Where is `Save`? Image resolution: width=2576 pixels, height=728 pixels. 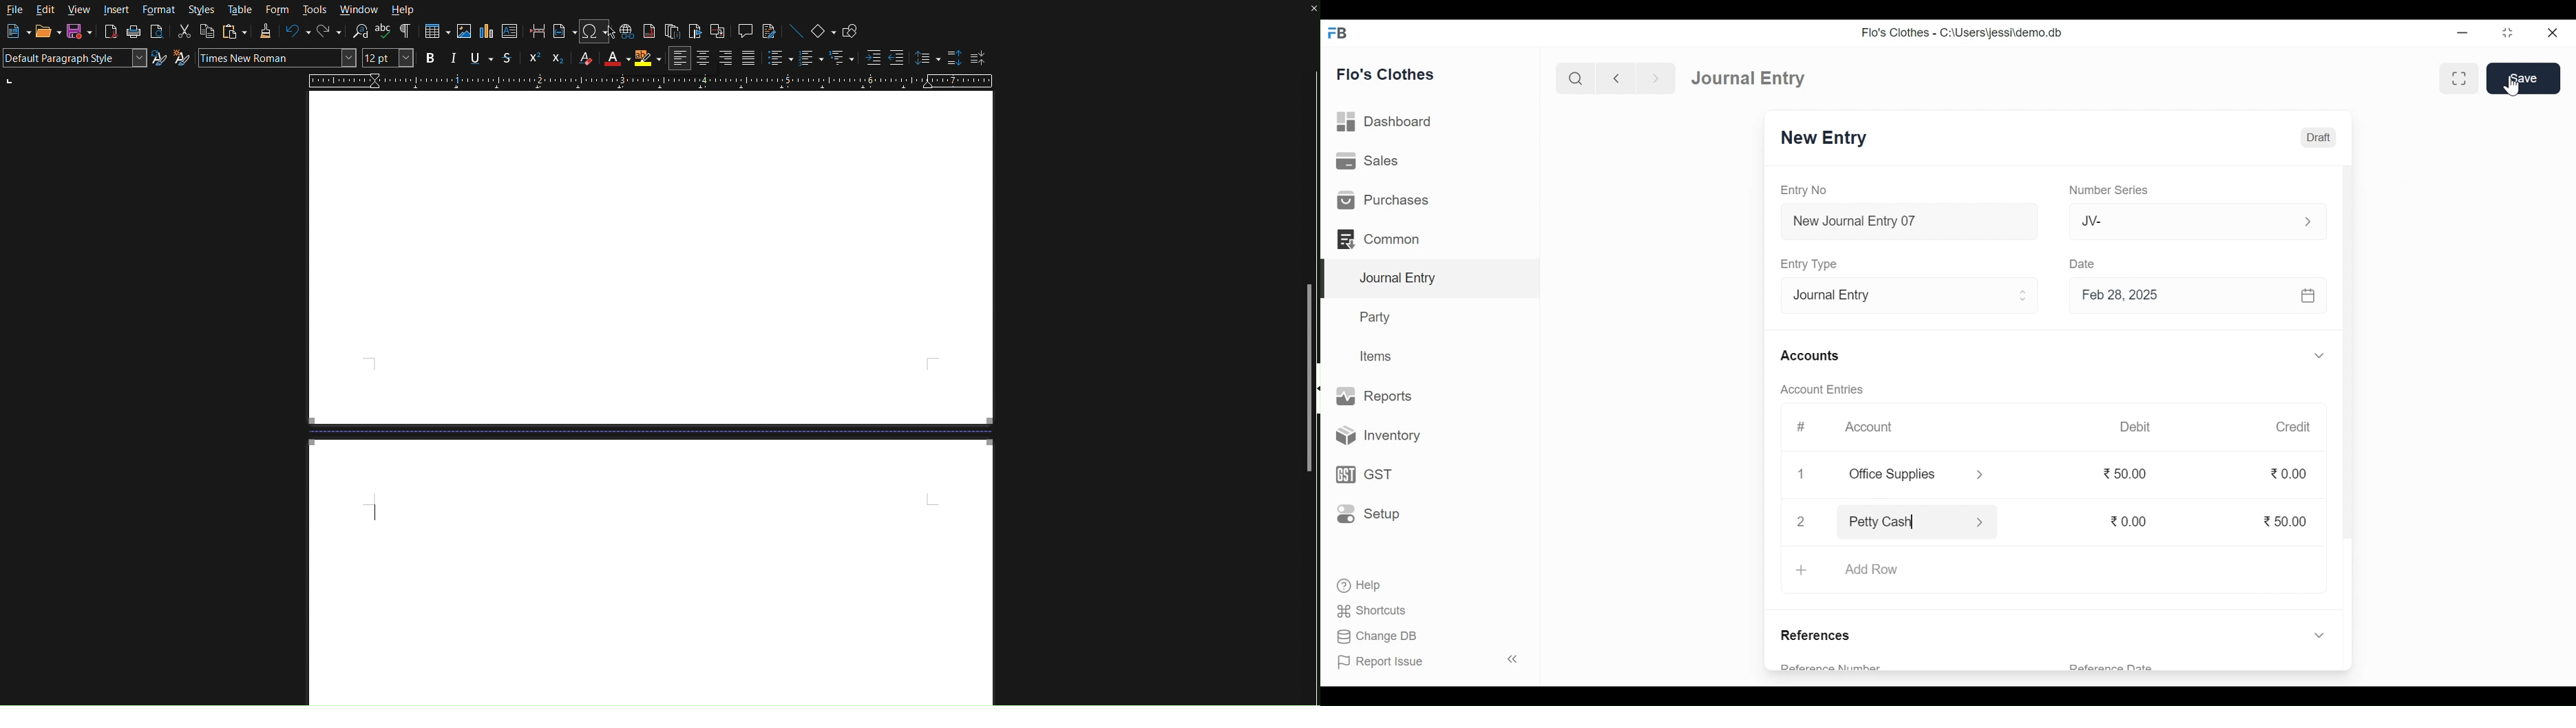 Save is located at coordinates (2524, 78).